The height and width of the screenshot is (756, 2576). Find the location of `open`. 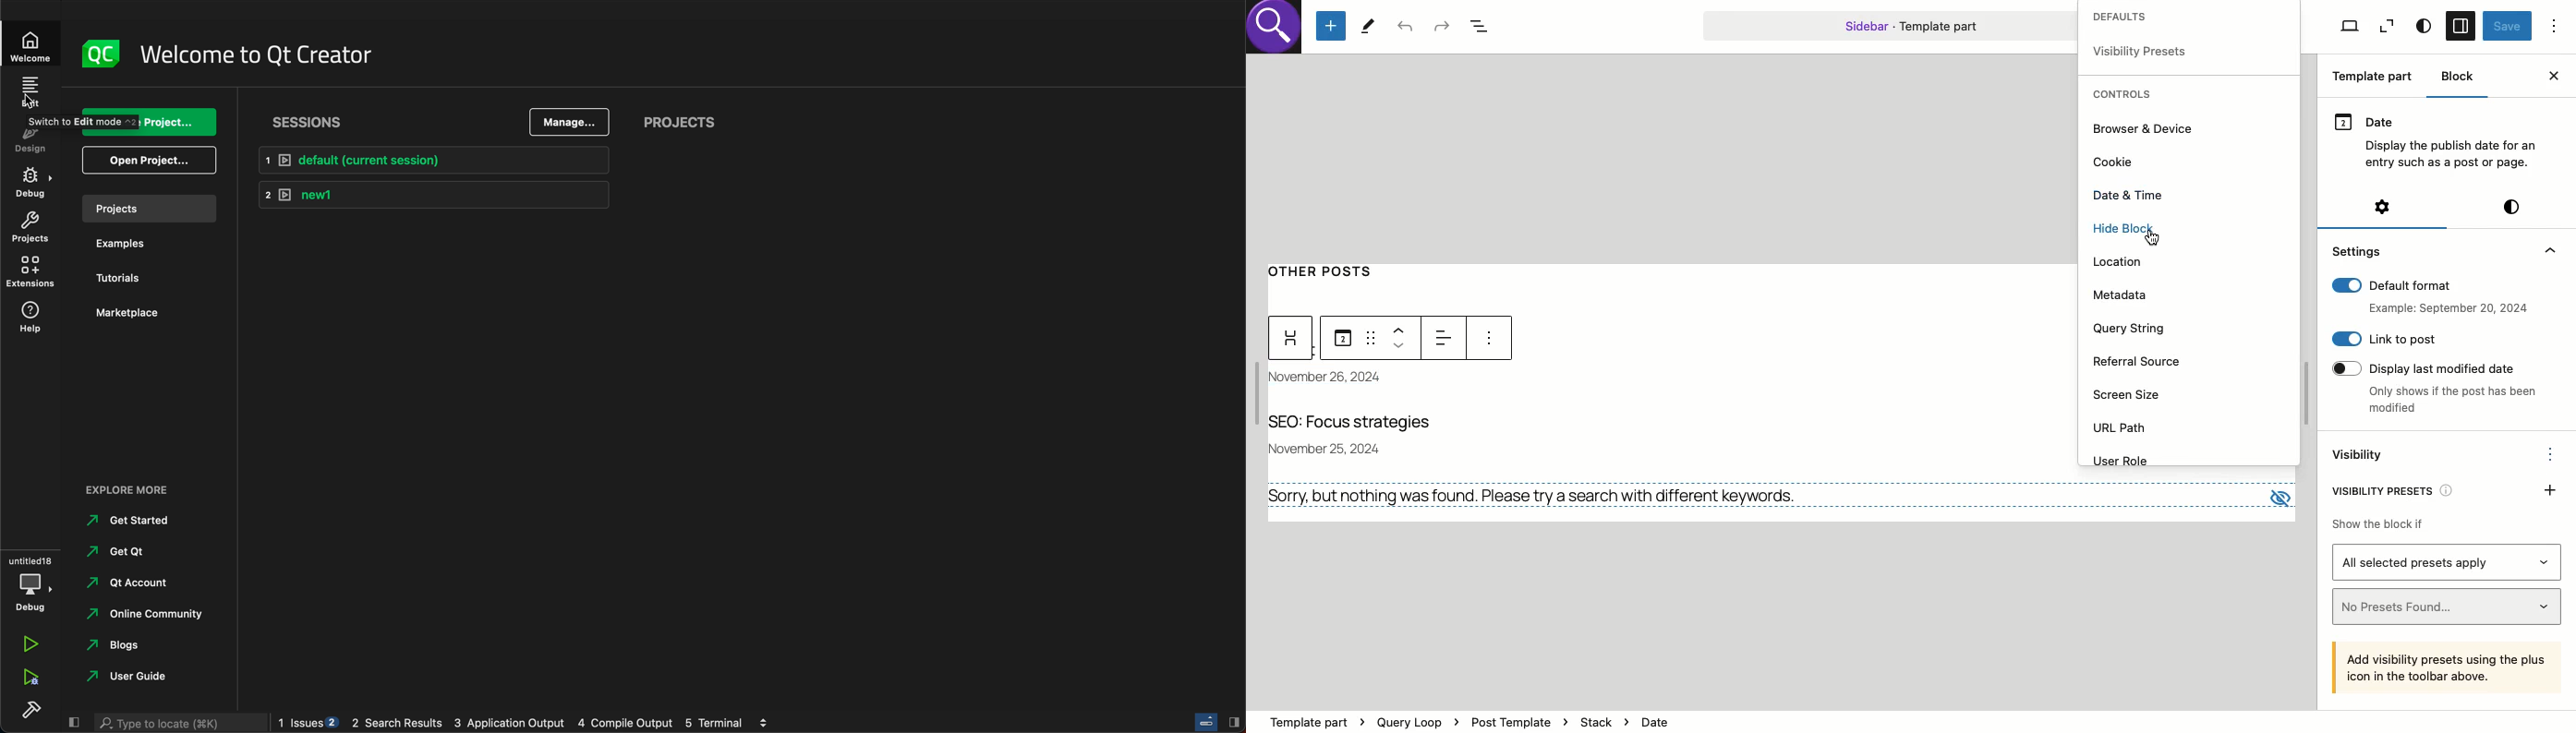

open is located at coordinates (150, 160).